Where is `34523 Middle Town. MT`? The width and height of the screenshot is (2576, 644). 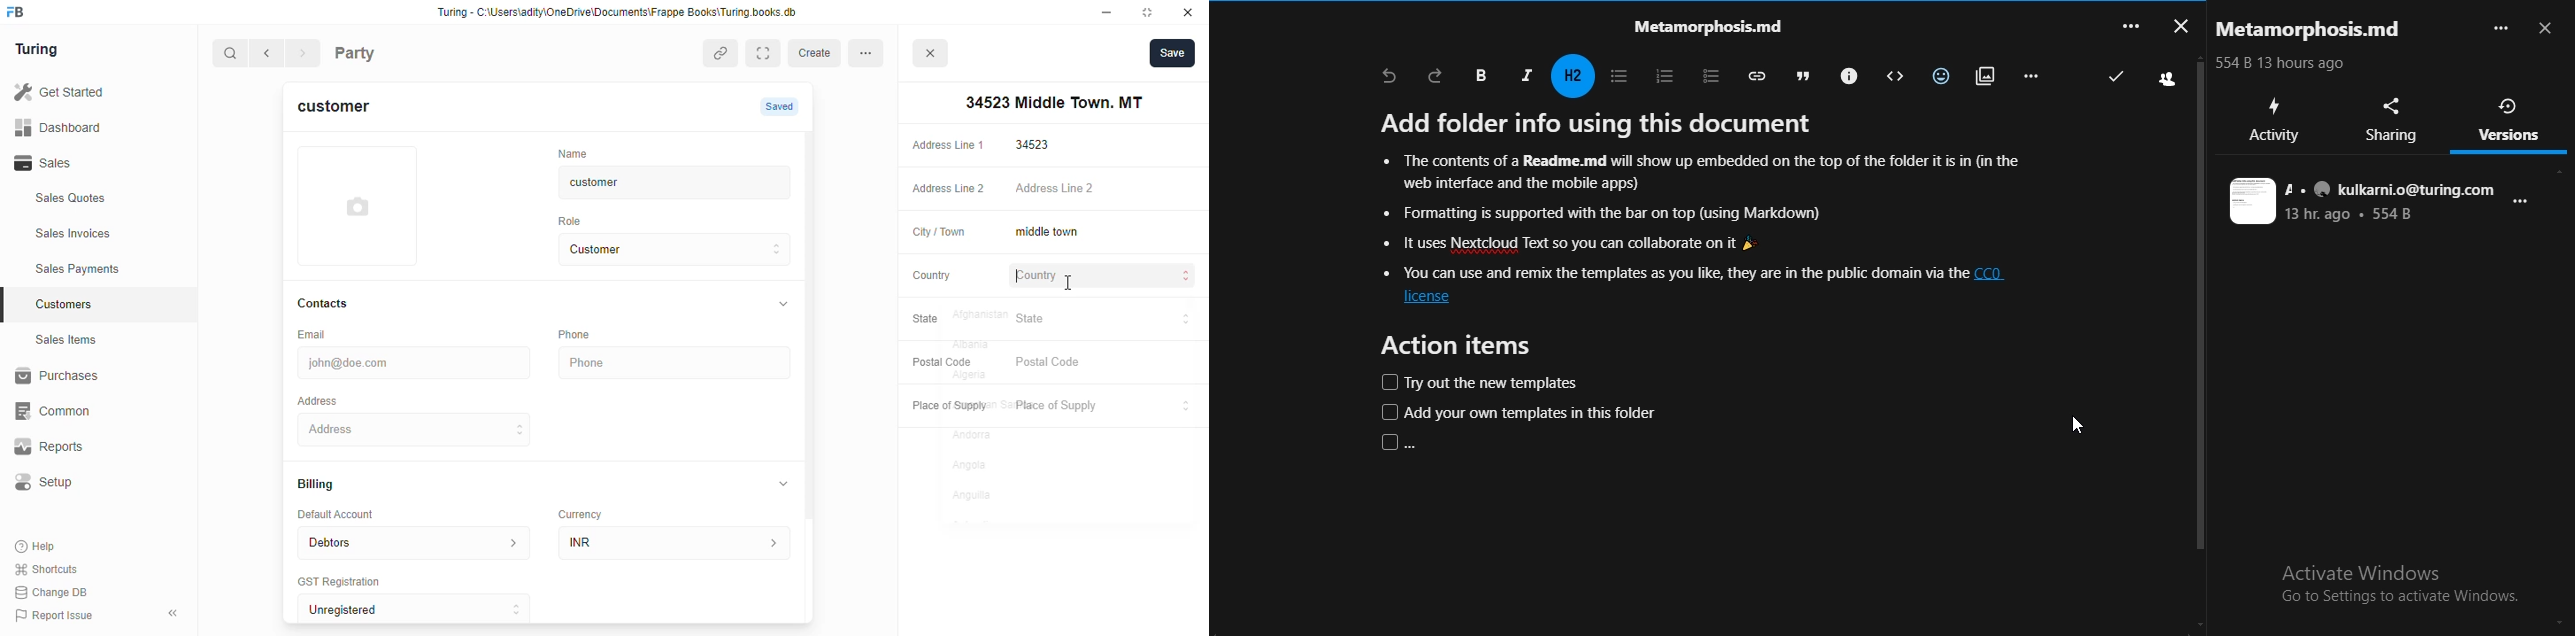 34523 Middle Town. MT is located at coordinates (417, 429).